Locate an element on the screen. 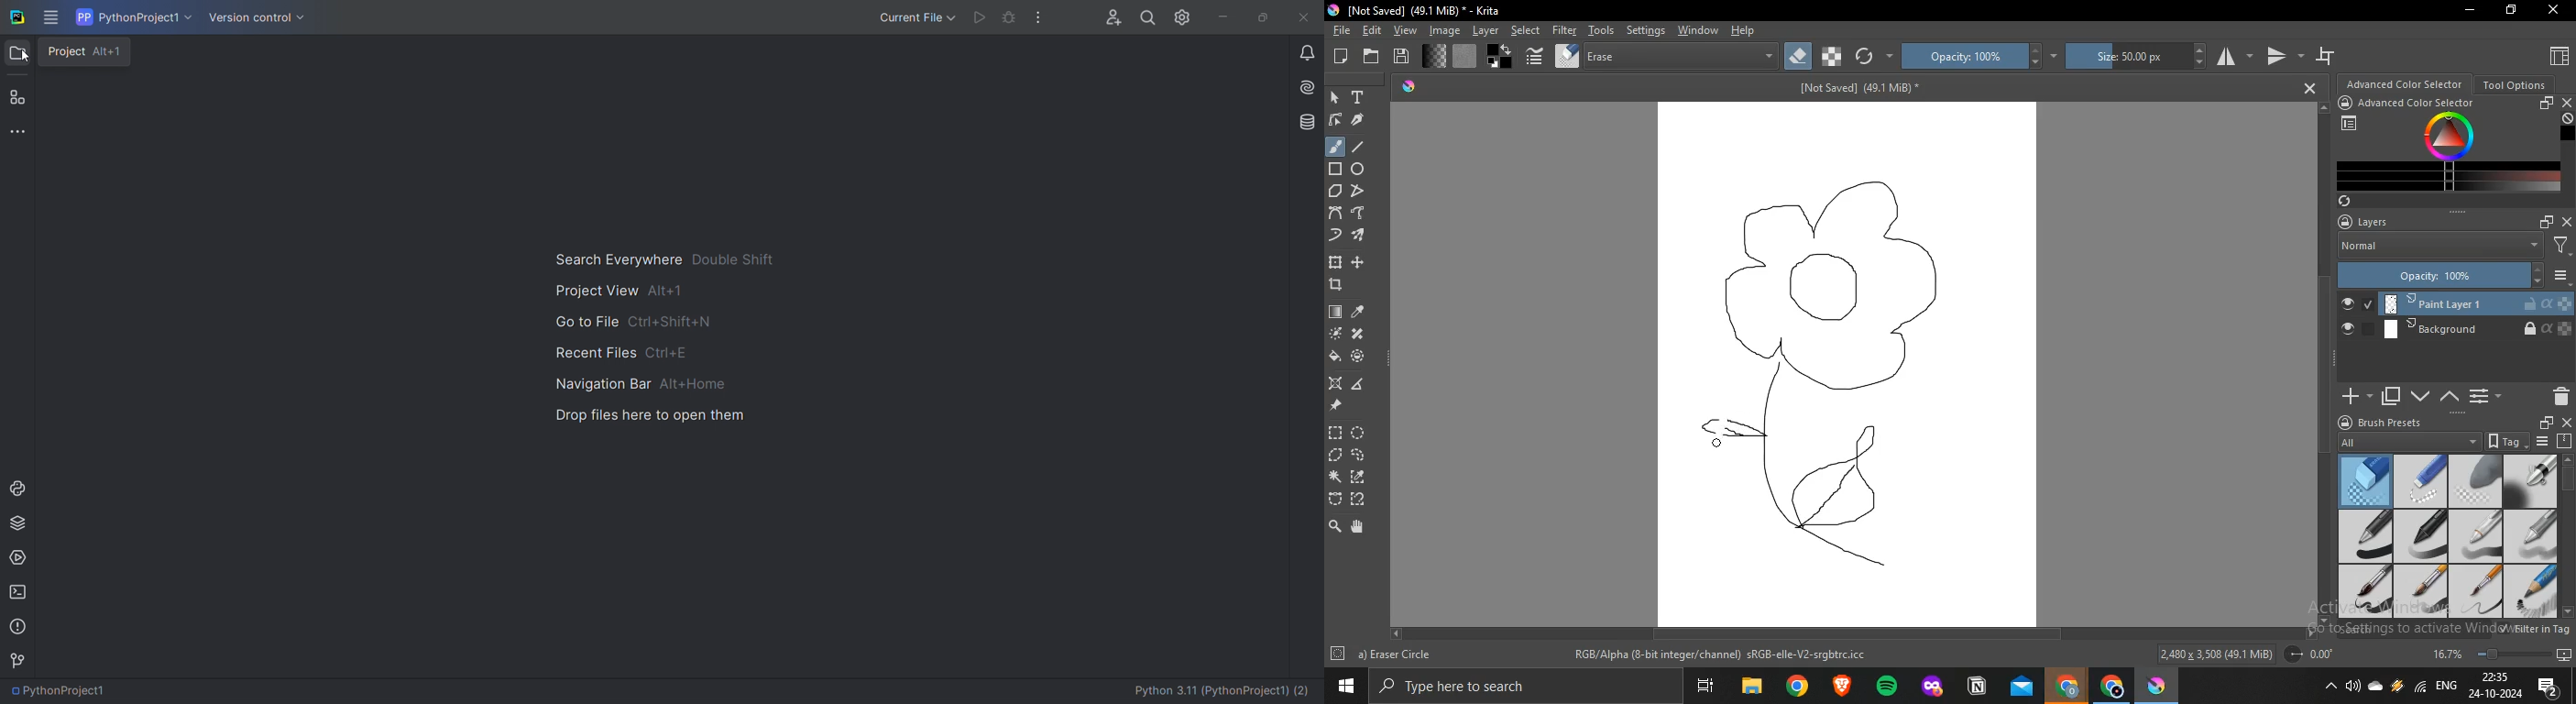 The width and height of the screenshot is (2576, 728). Up is located at coordinates (2326, 106).